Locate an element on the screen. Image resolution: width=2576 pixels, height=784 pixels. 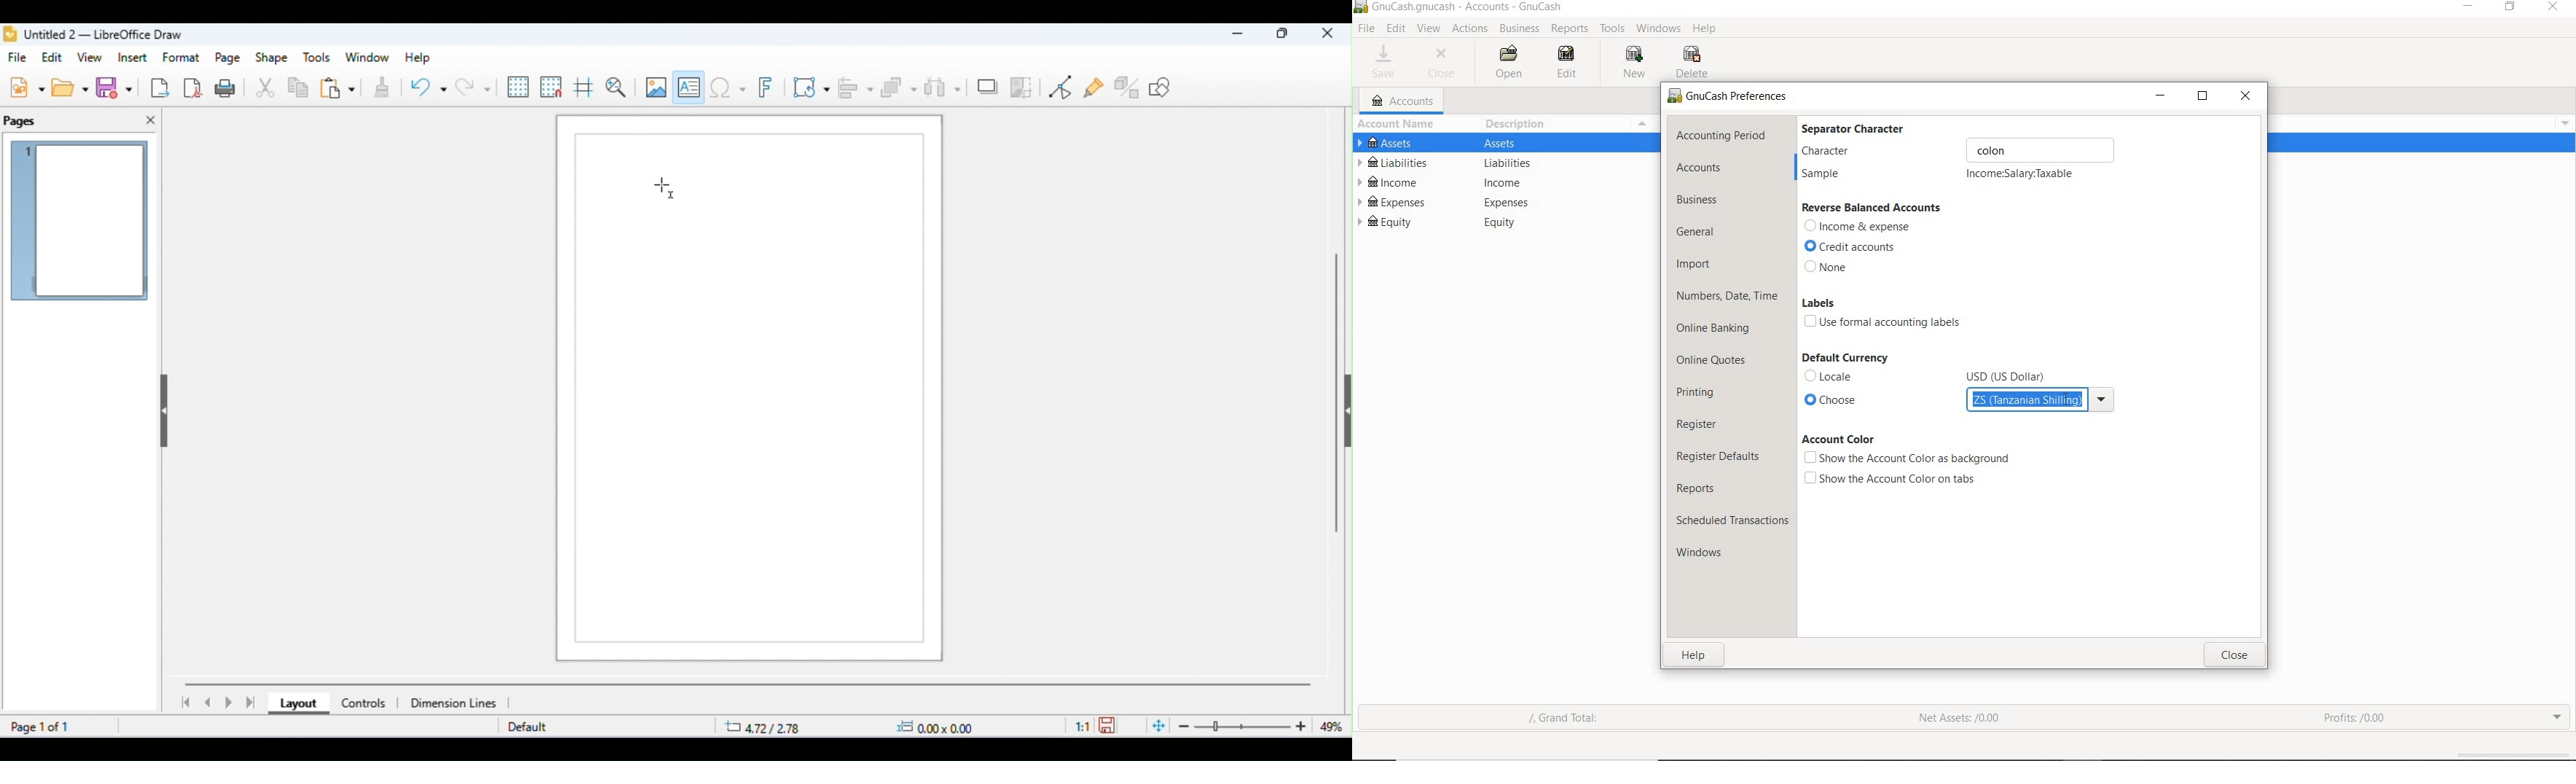
 is located at coordinates (1512, 183).